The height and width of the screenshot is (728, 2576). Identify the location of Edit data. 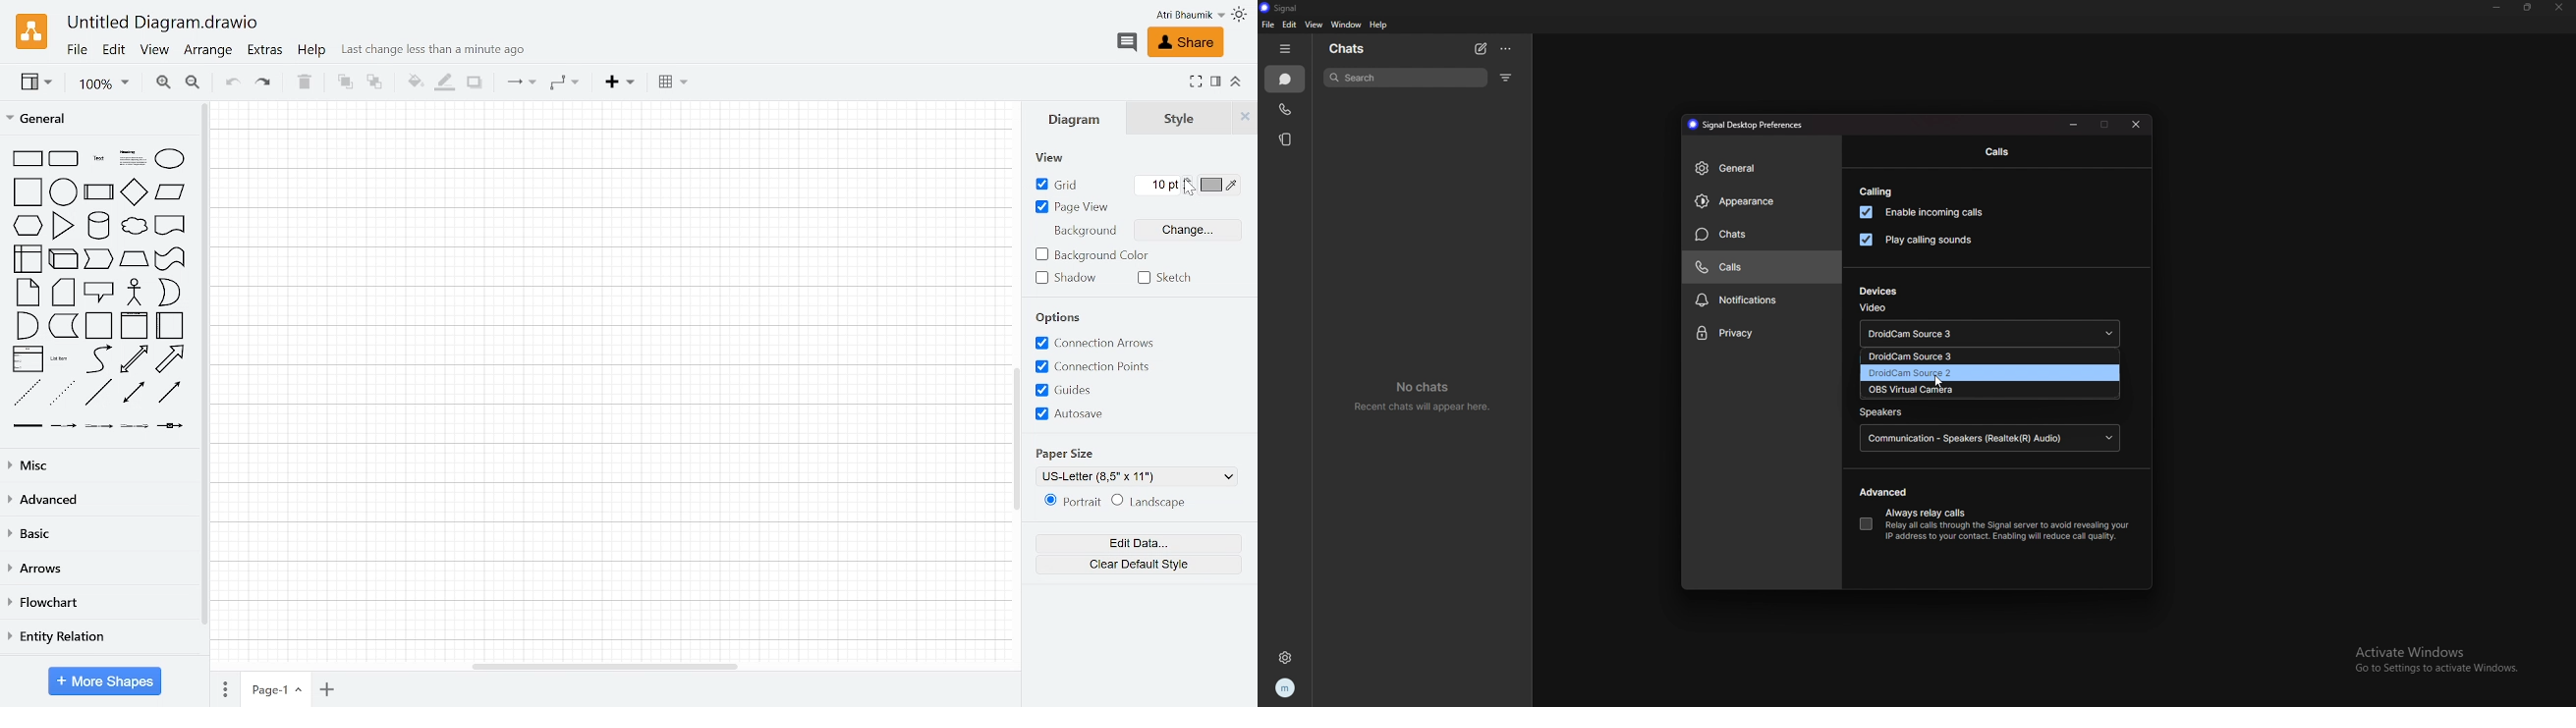
(1136, 544).